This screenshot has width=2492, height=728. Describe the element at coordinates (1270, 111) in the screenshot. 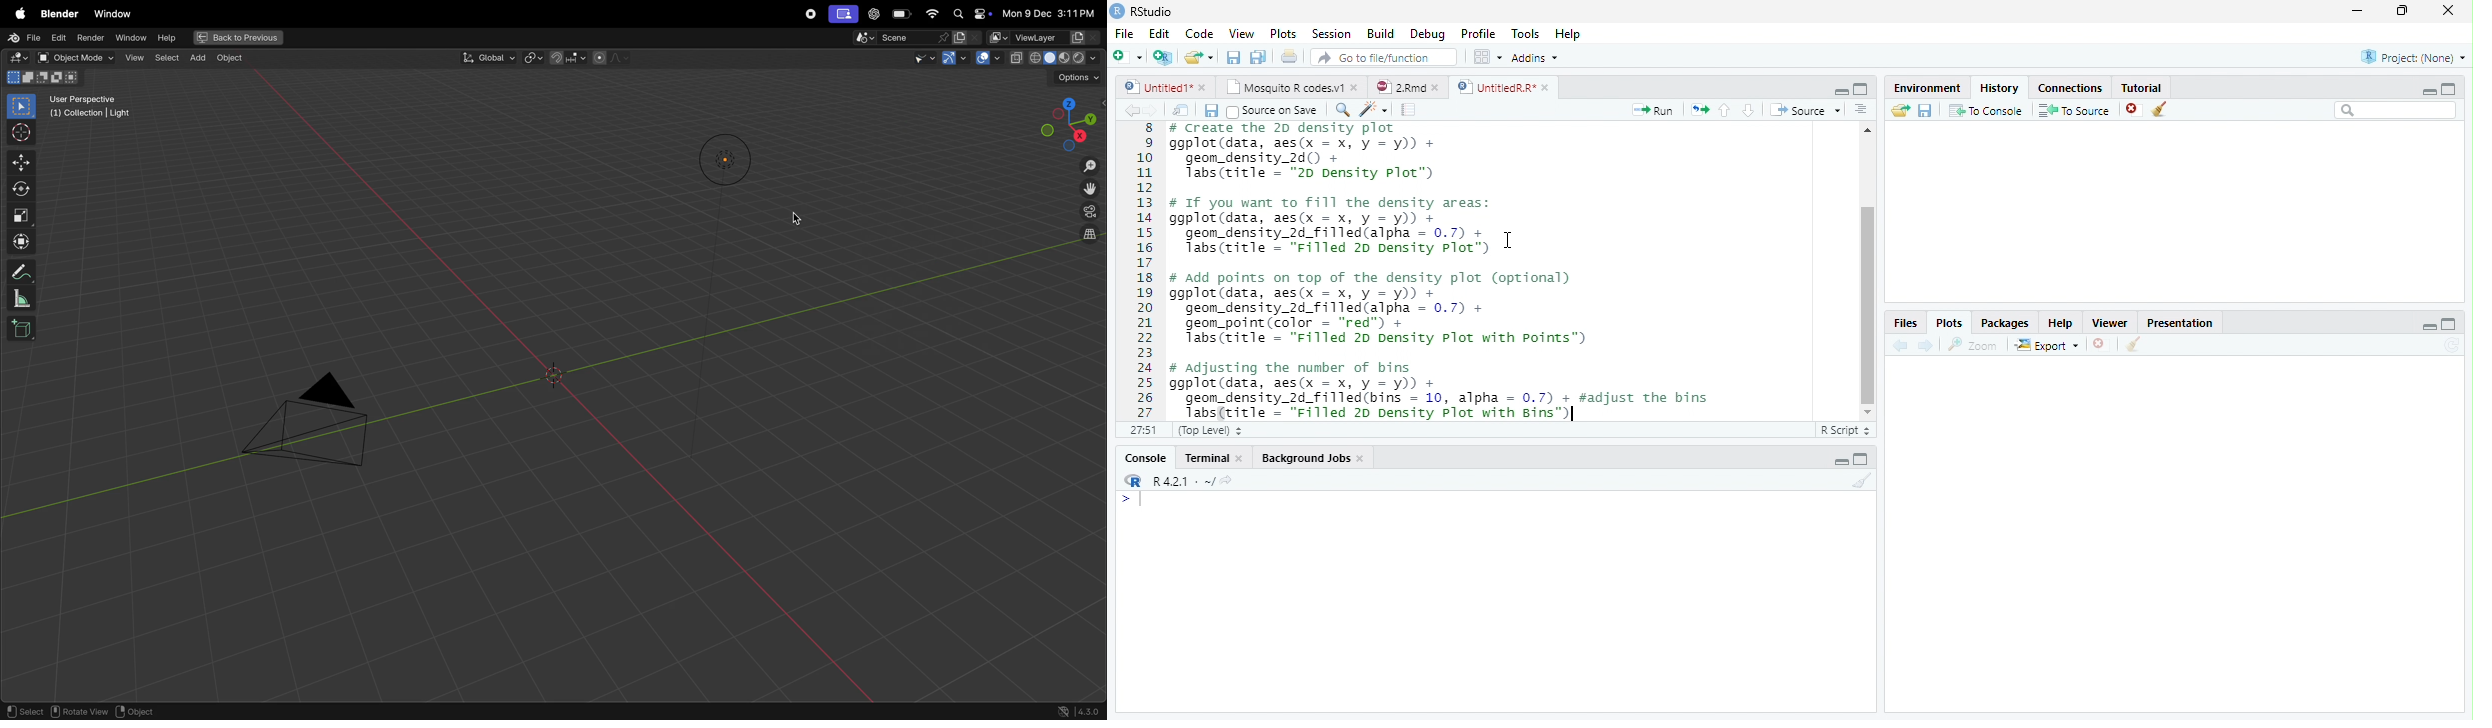

I see `Source on Save` at that location.